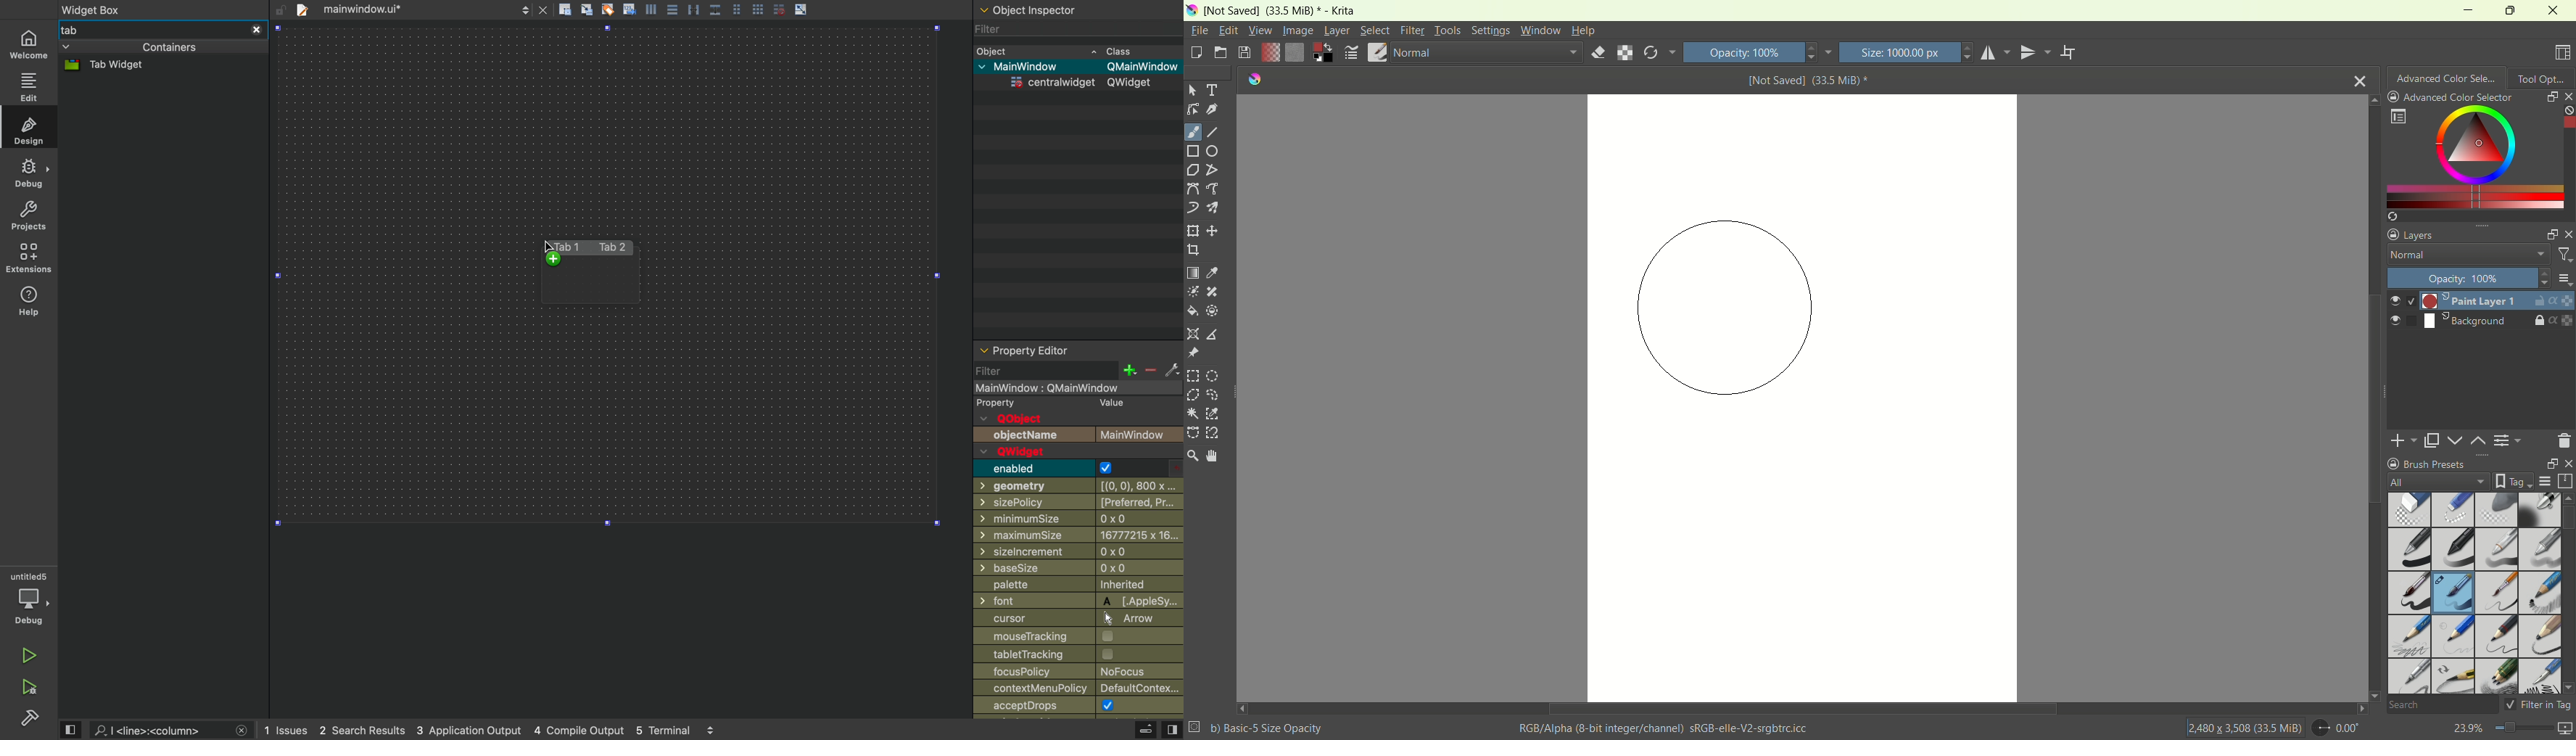 Image resolution: width=2576 pixels, height=756 pixels. I want to click on close, so click(256, 29).